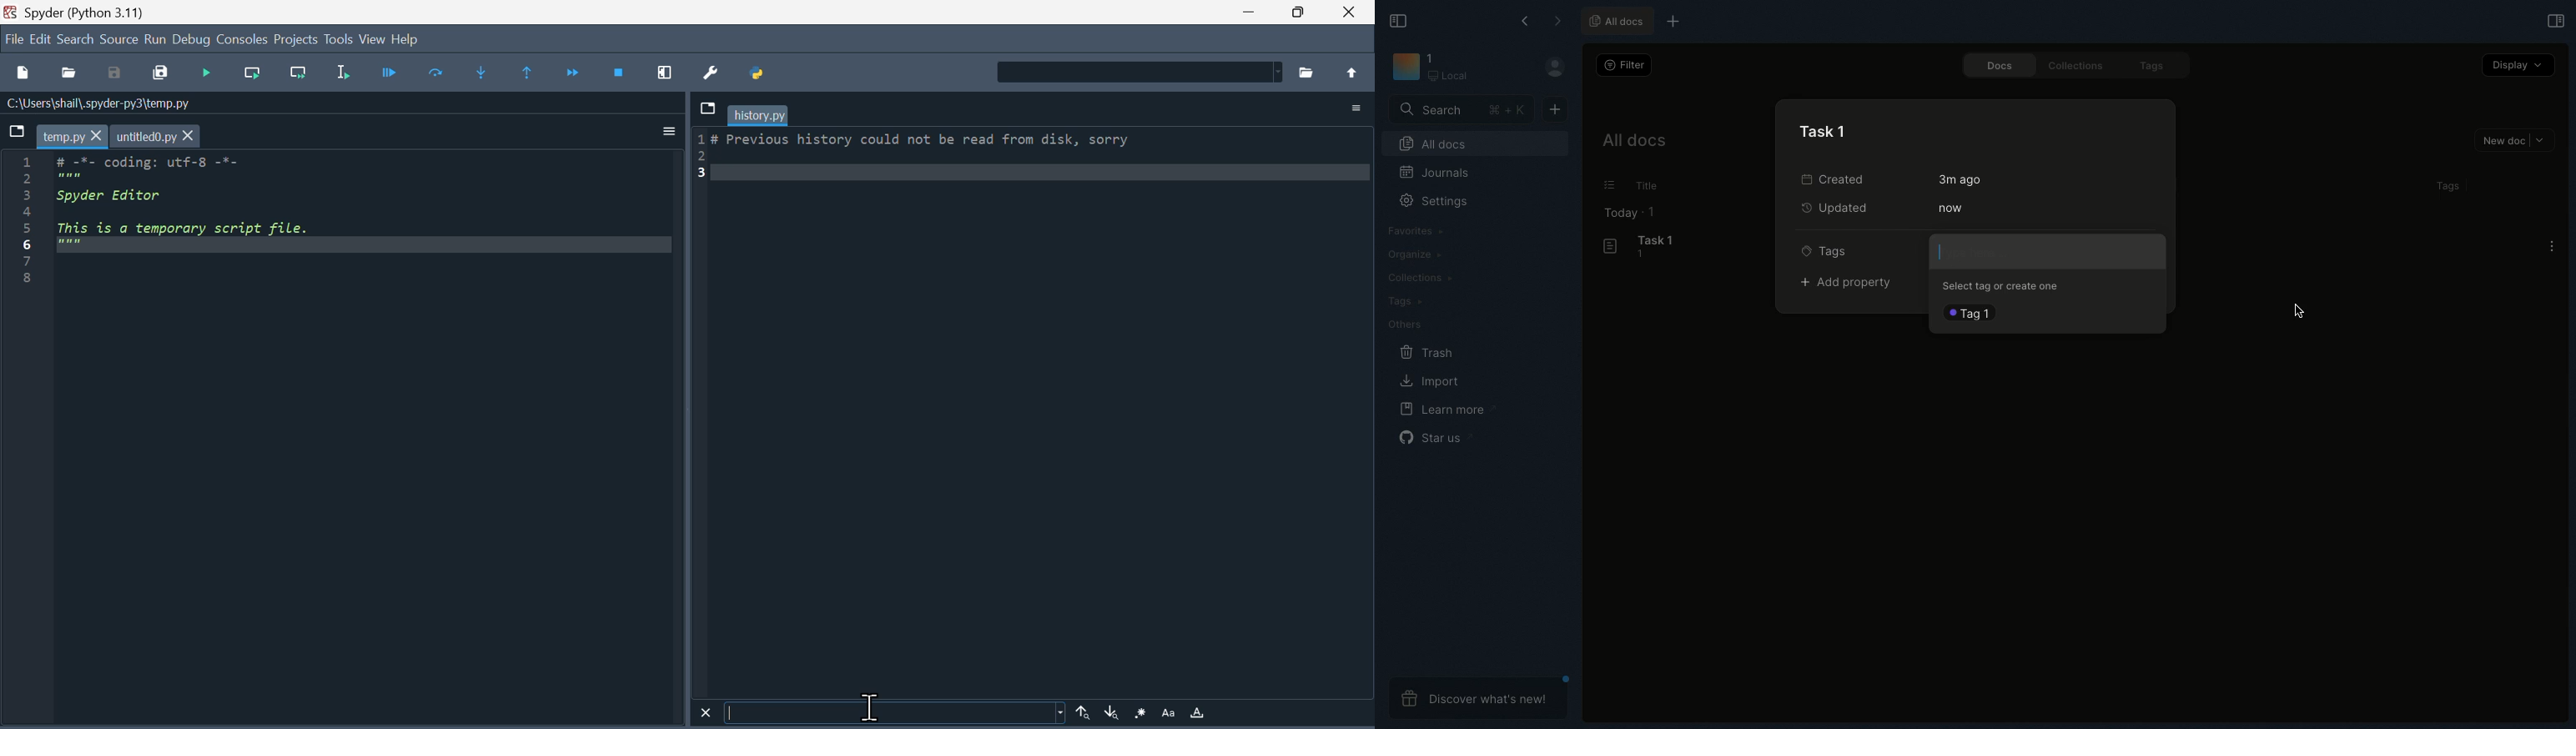 The height and width of the screenshot is (756, 2576). What do you see at coordinates (703, 713) in the screenshot?
I see `Close` at bounding box center [703, 713].